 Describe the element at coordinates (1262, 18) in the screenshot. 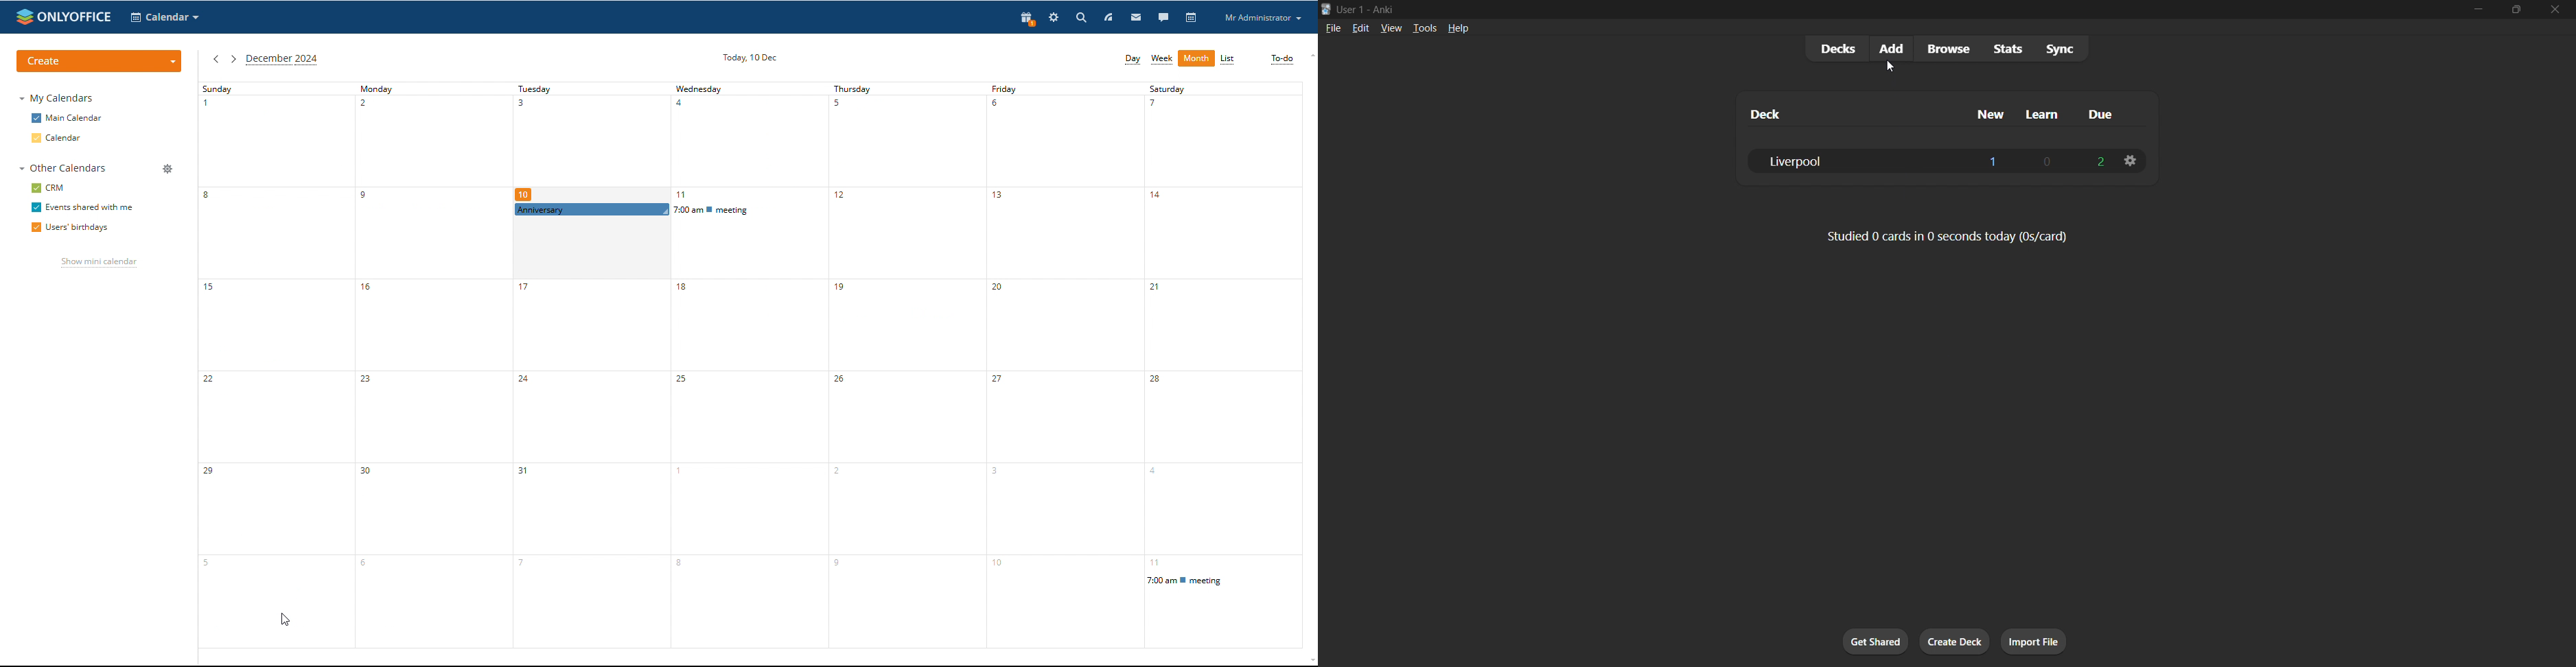

I see `profile` at that location.